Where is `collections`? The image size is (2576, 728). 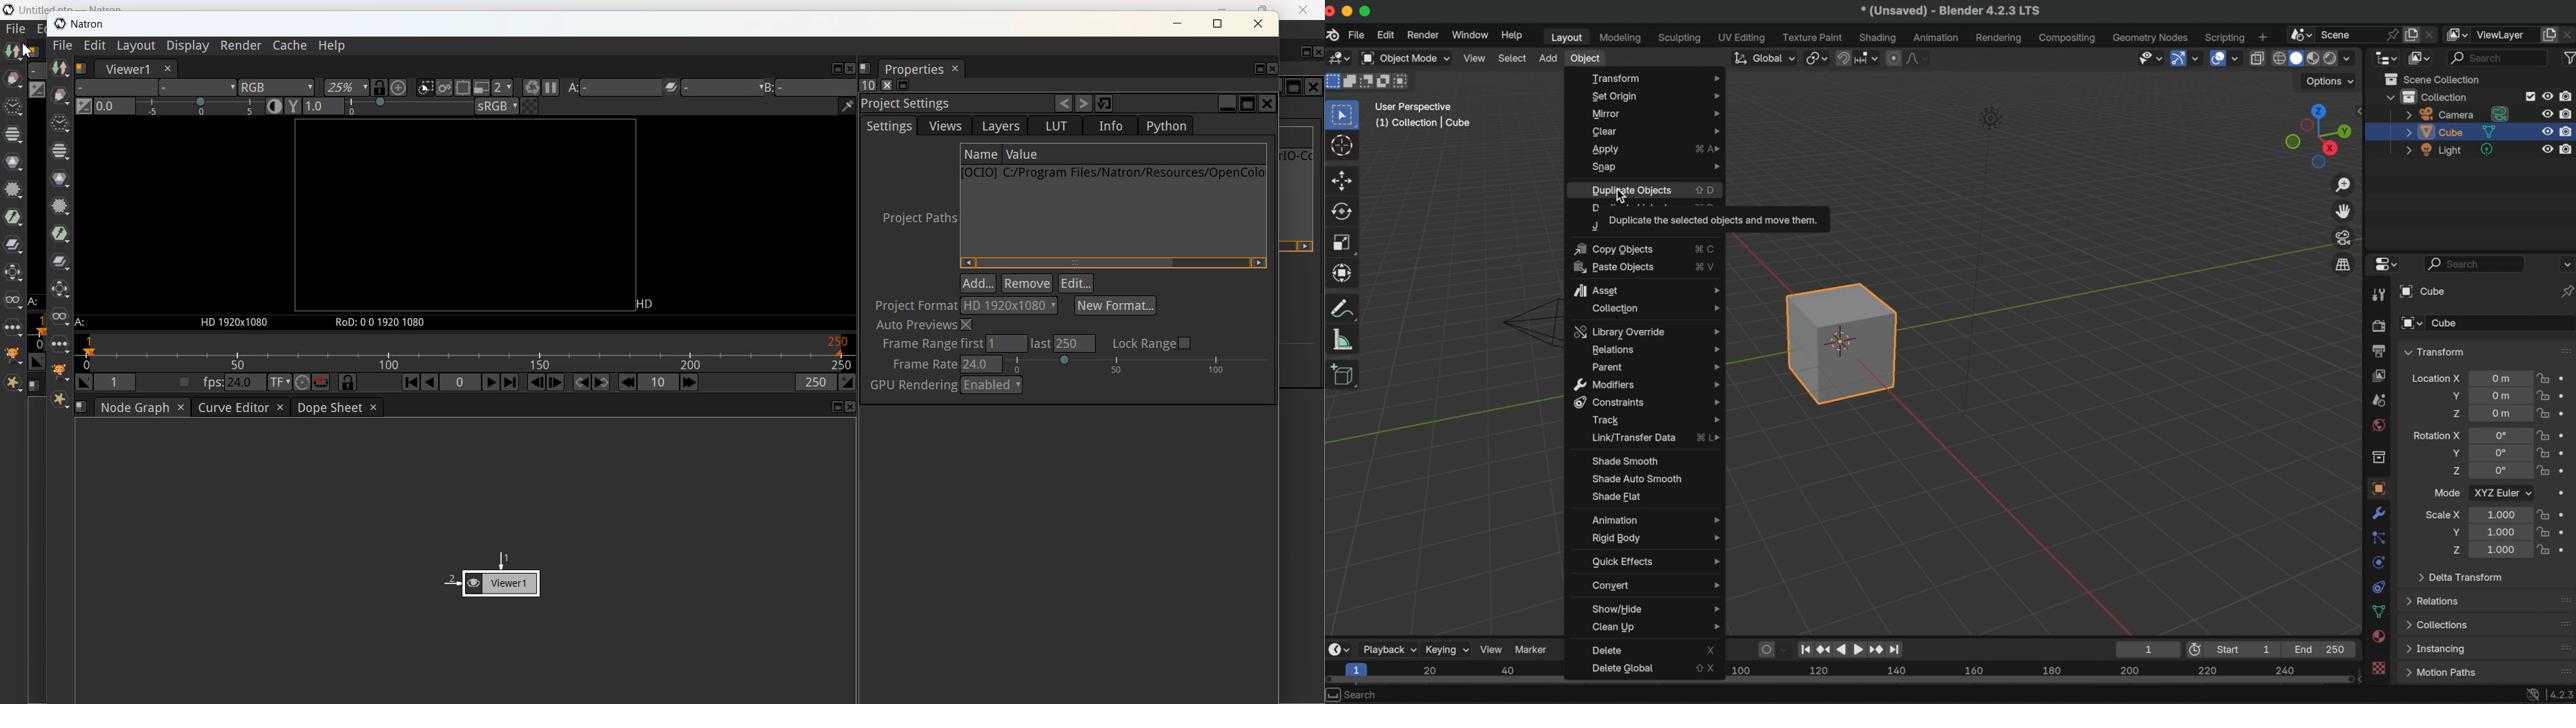 collections is located at coordinates (2438, 624).